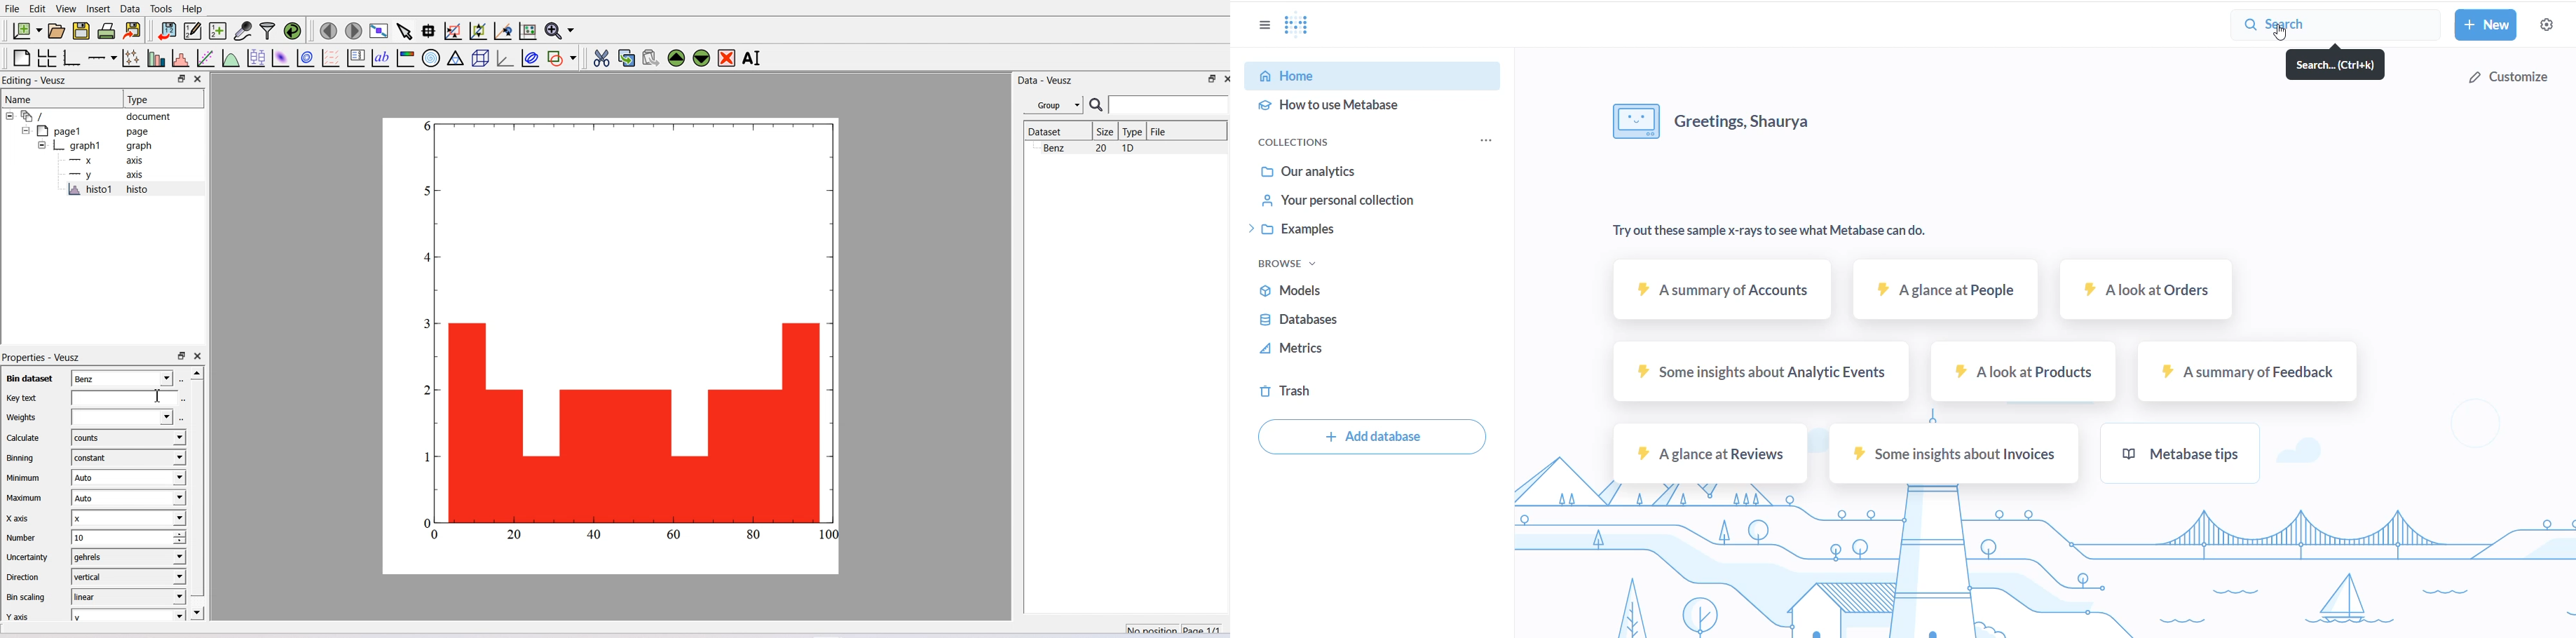 This screenshot has width=2576, height=644. I want to click on Open a document, so click(56, 30).